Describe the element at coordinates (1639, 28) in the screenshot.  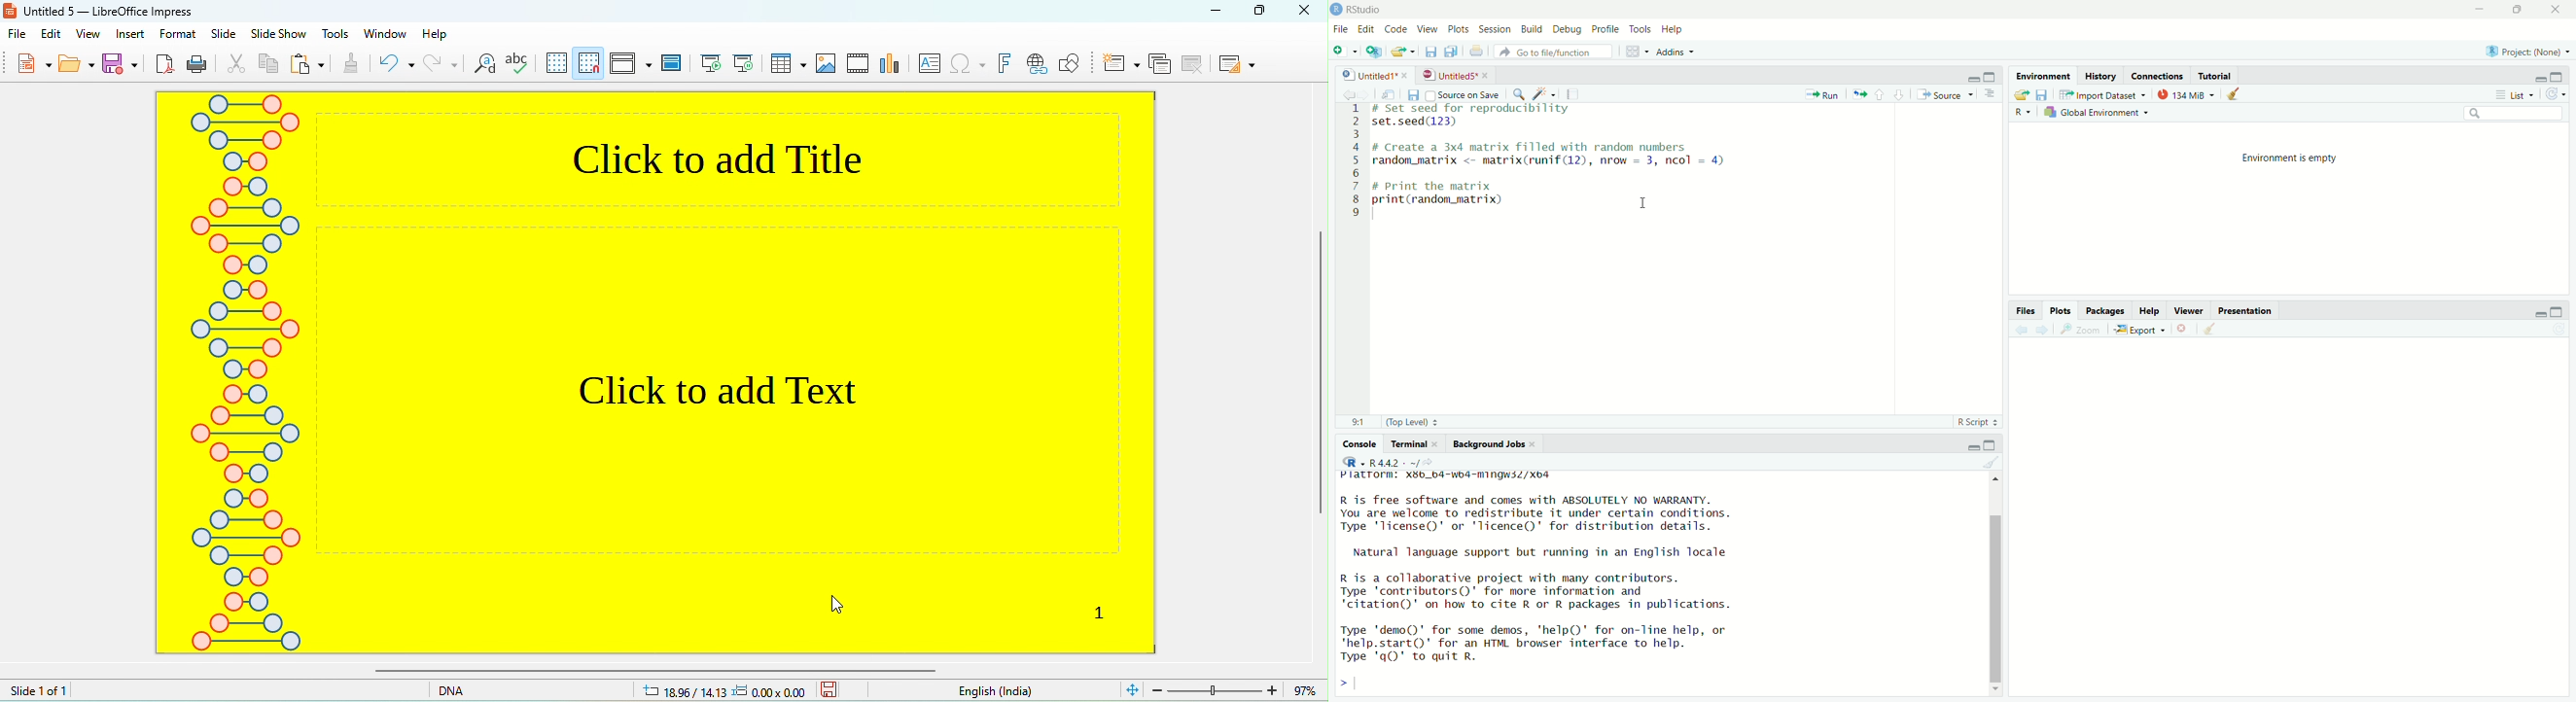
I see `Tools` at that location.